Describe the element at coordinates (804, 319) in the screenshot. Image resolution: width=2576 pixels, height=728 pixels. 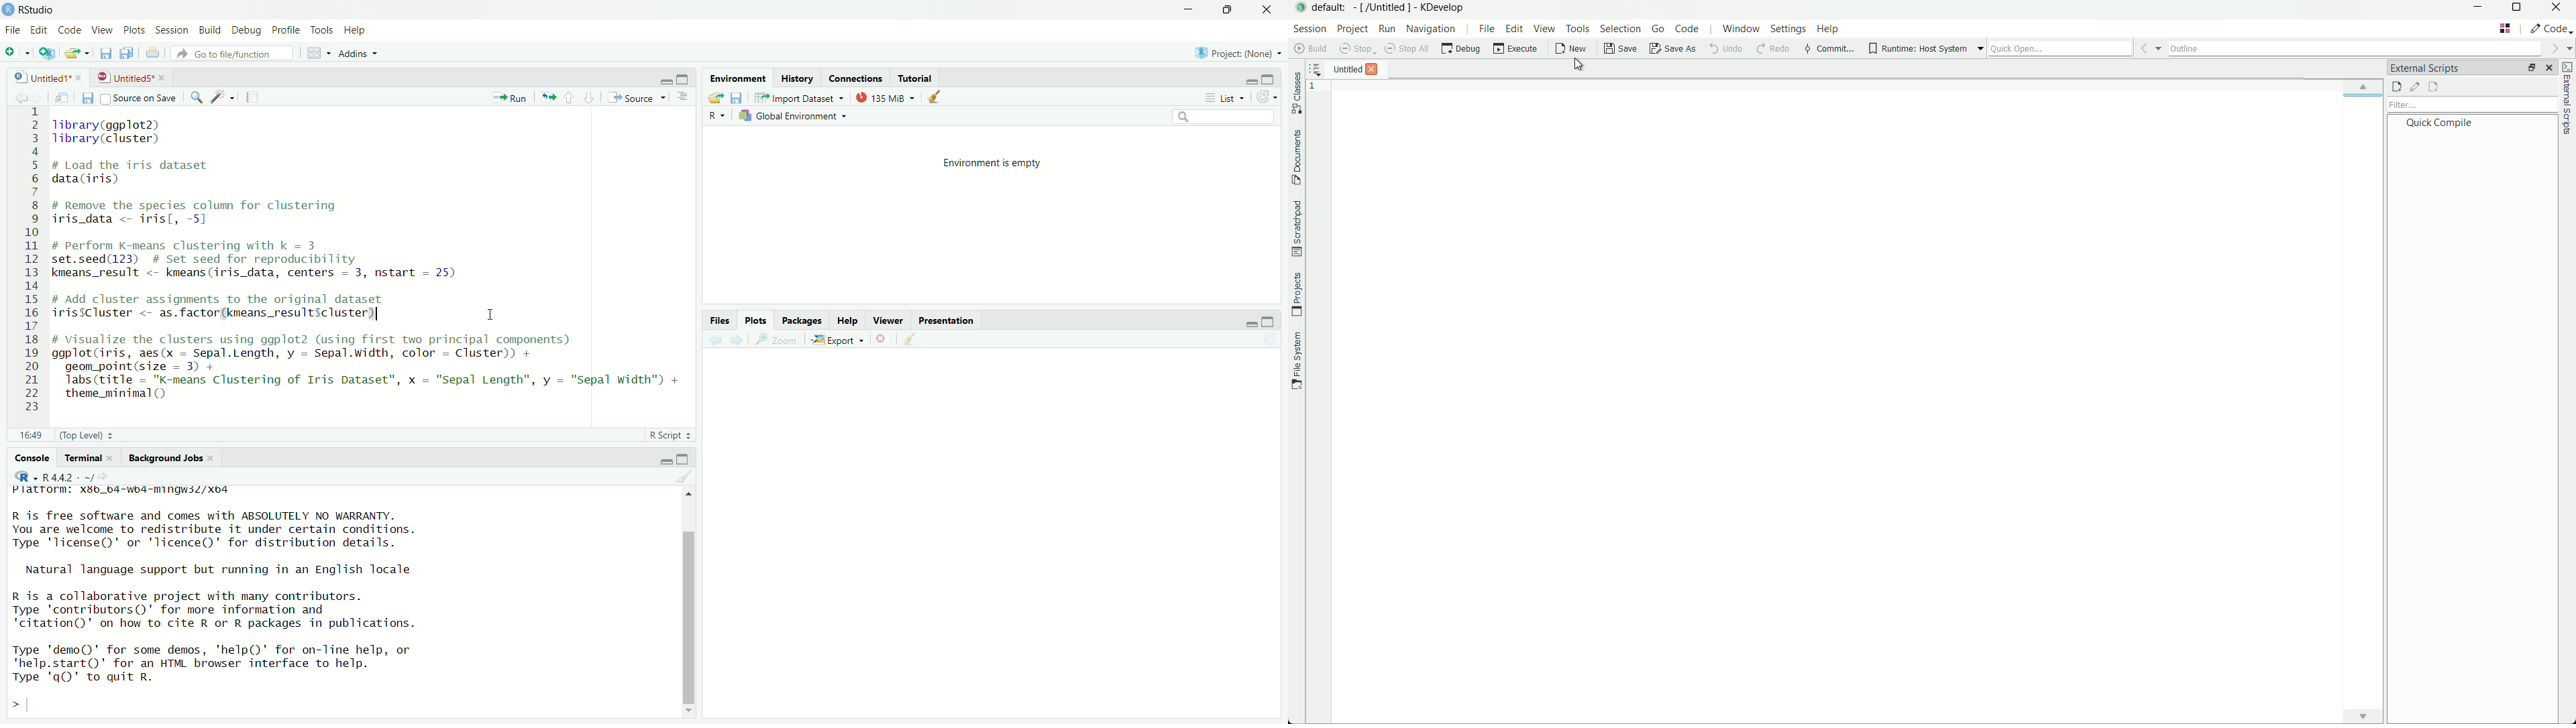
I see `packages` at that location.